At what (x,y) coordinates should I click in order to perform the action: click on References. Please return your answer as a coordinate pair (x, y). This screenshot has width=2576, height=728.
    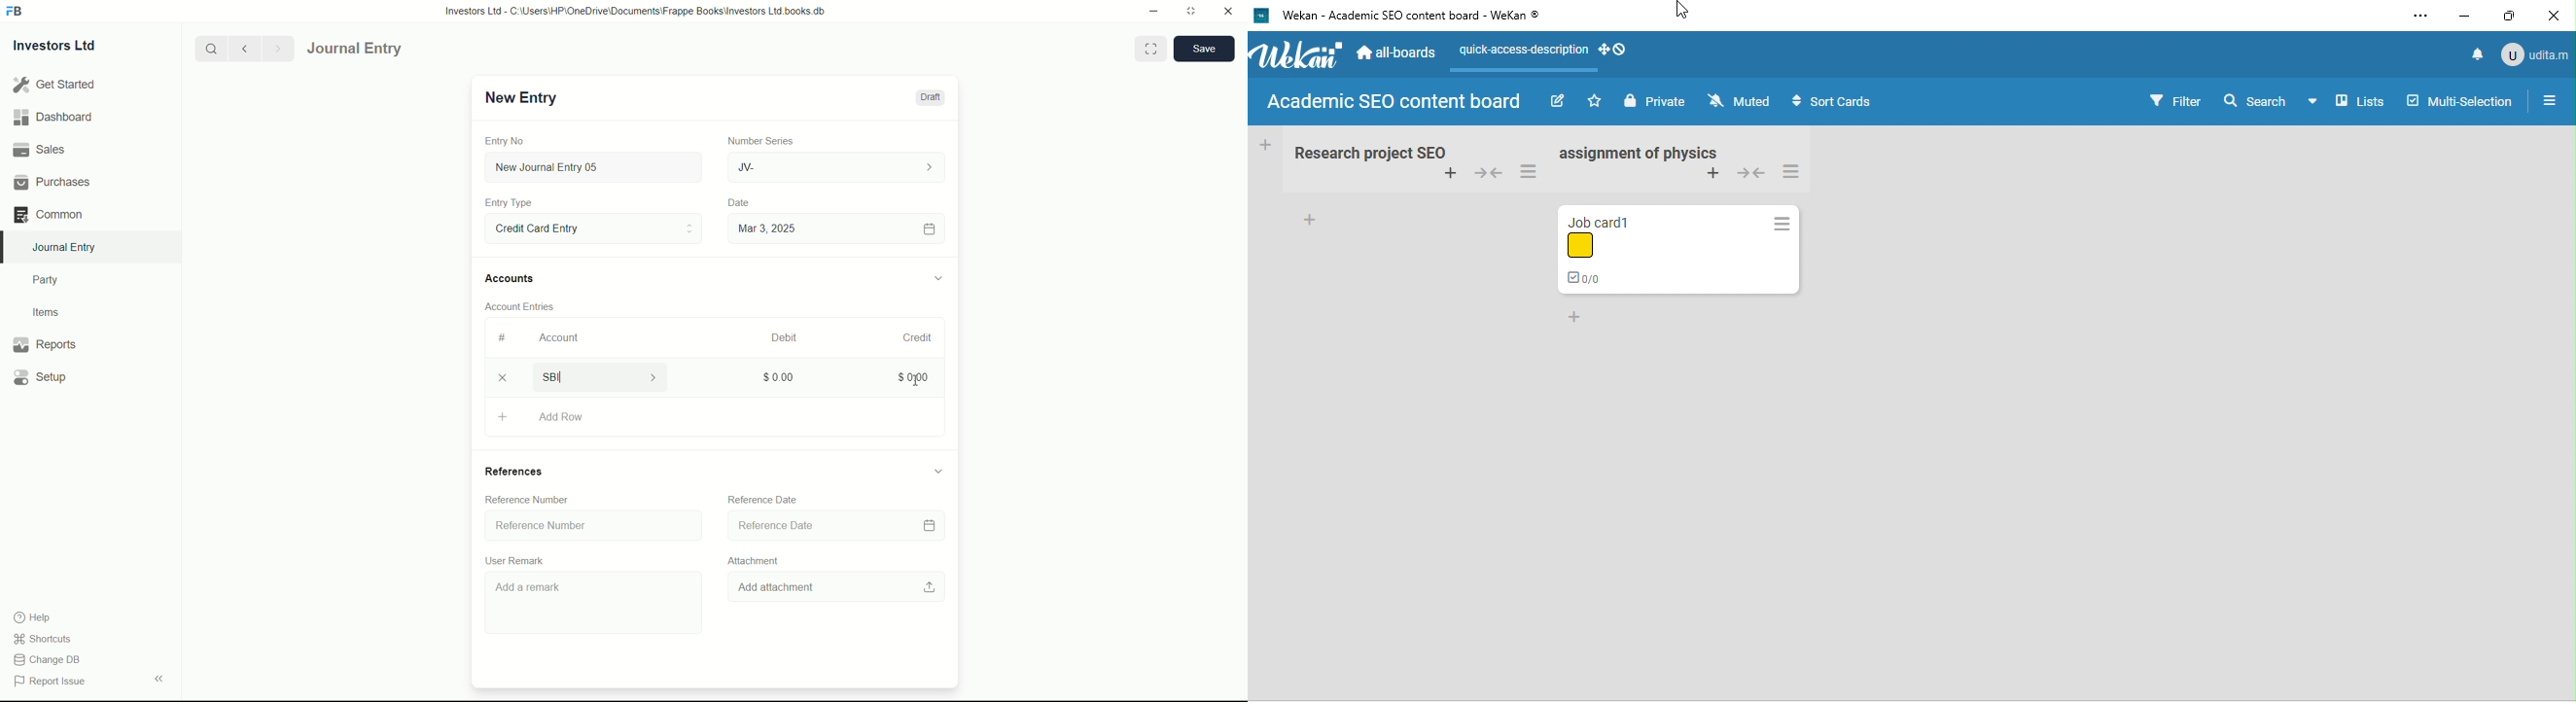
    Looking at the image, I should click on (520, 471).